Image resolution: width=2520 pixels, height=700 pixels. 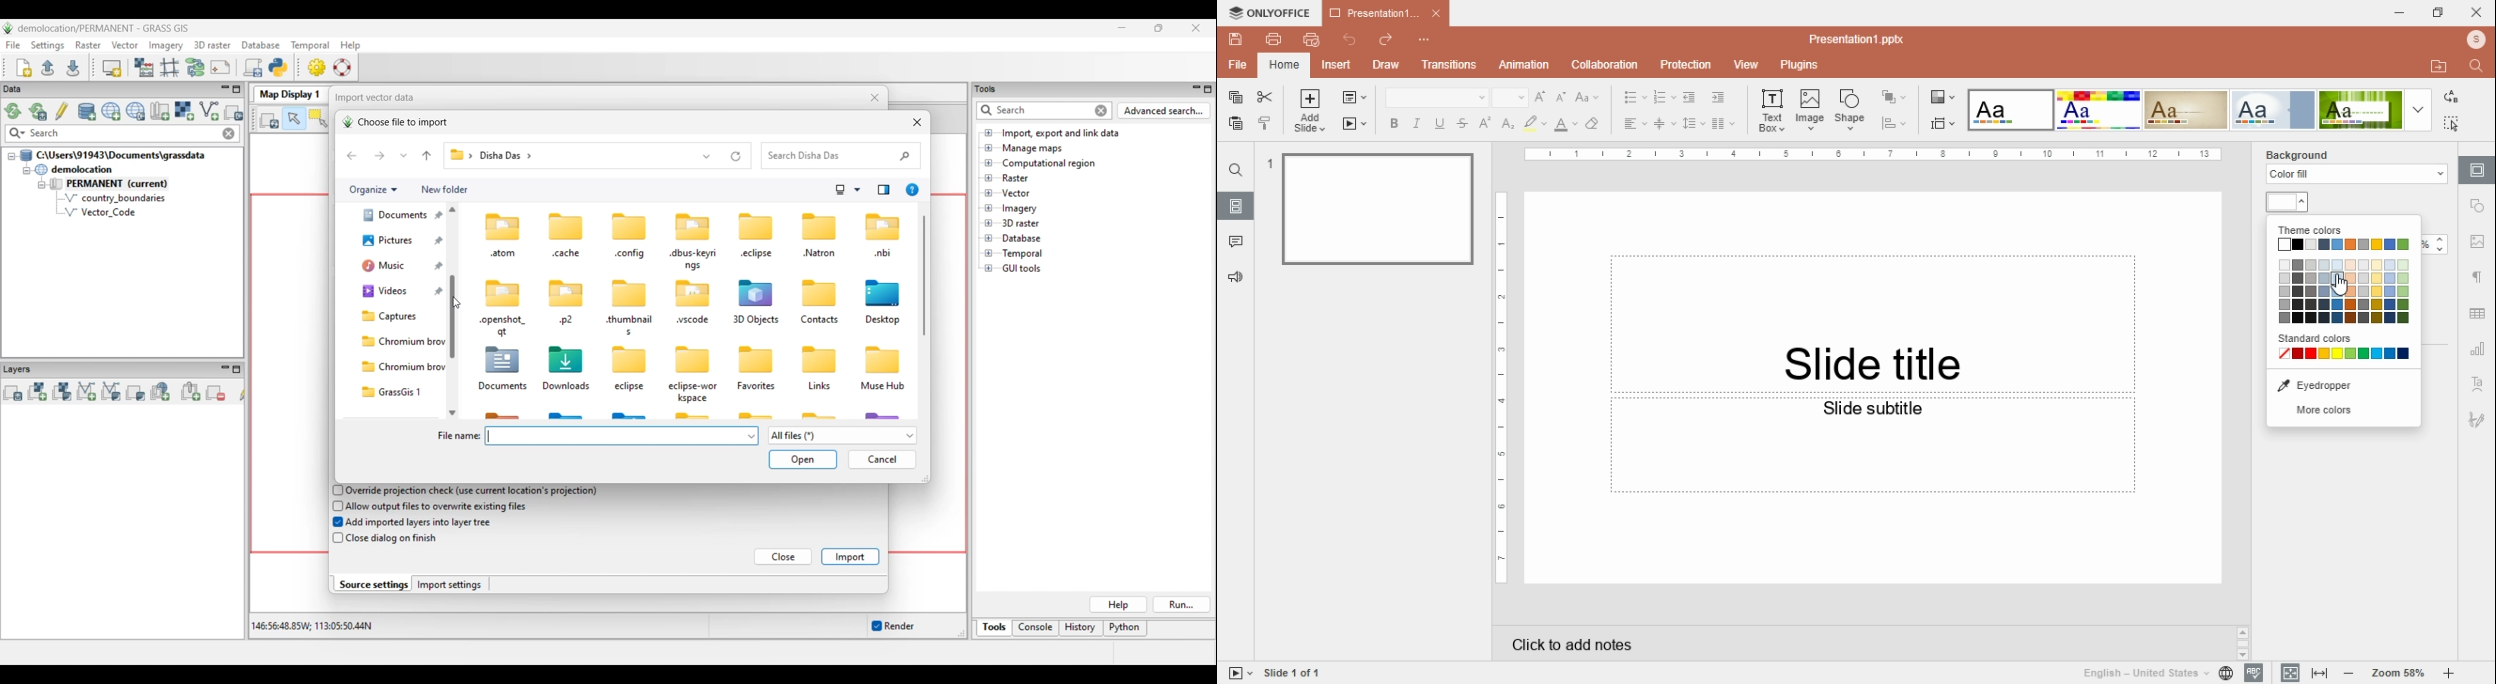 What do you see at coordinates (1566, 124) in the screenshot?
I see `font color` at bounding box center [1566, 124].